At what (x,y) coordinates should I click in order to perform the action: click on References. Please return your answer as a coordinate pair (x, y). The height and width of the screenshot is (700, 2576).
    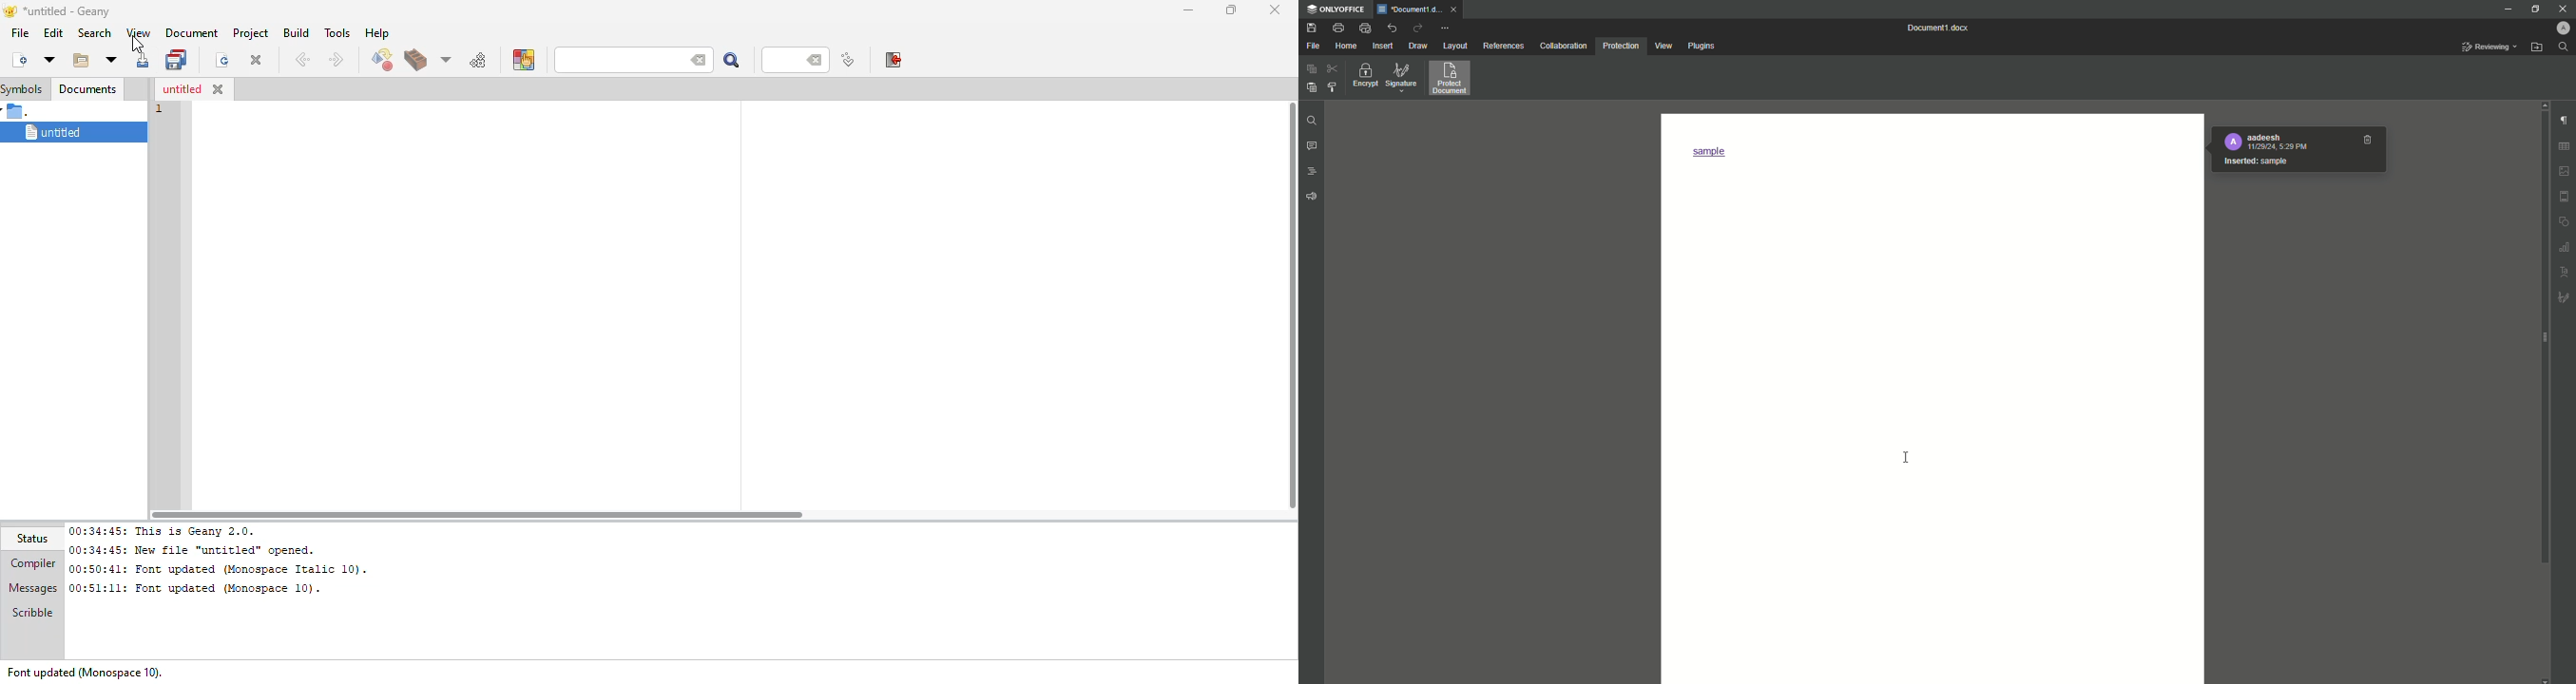
    Looking at the image, I should click on (1503, 46).